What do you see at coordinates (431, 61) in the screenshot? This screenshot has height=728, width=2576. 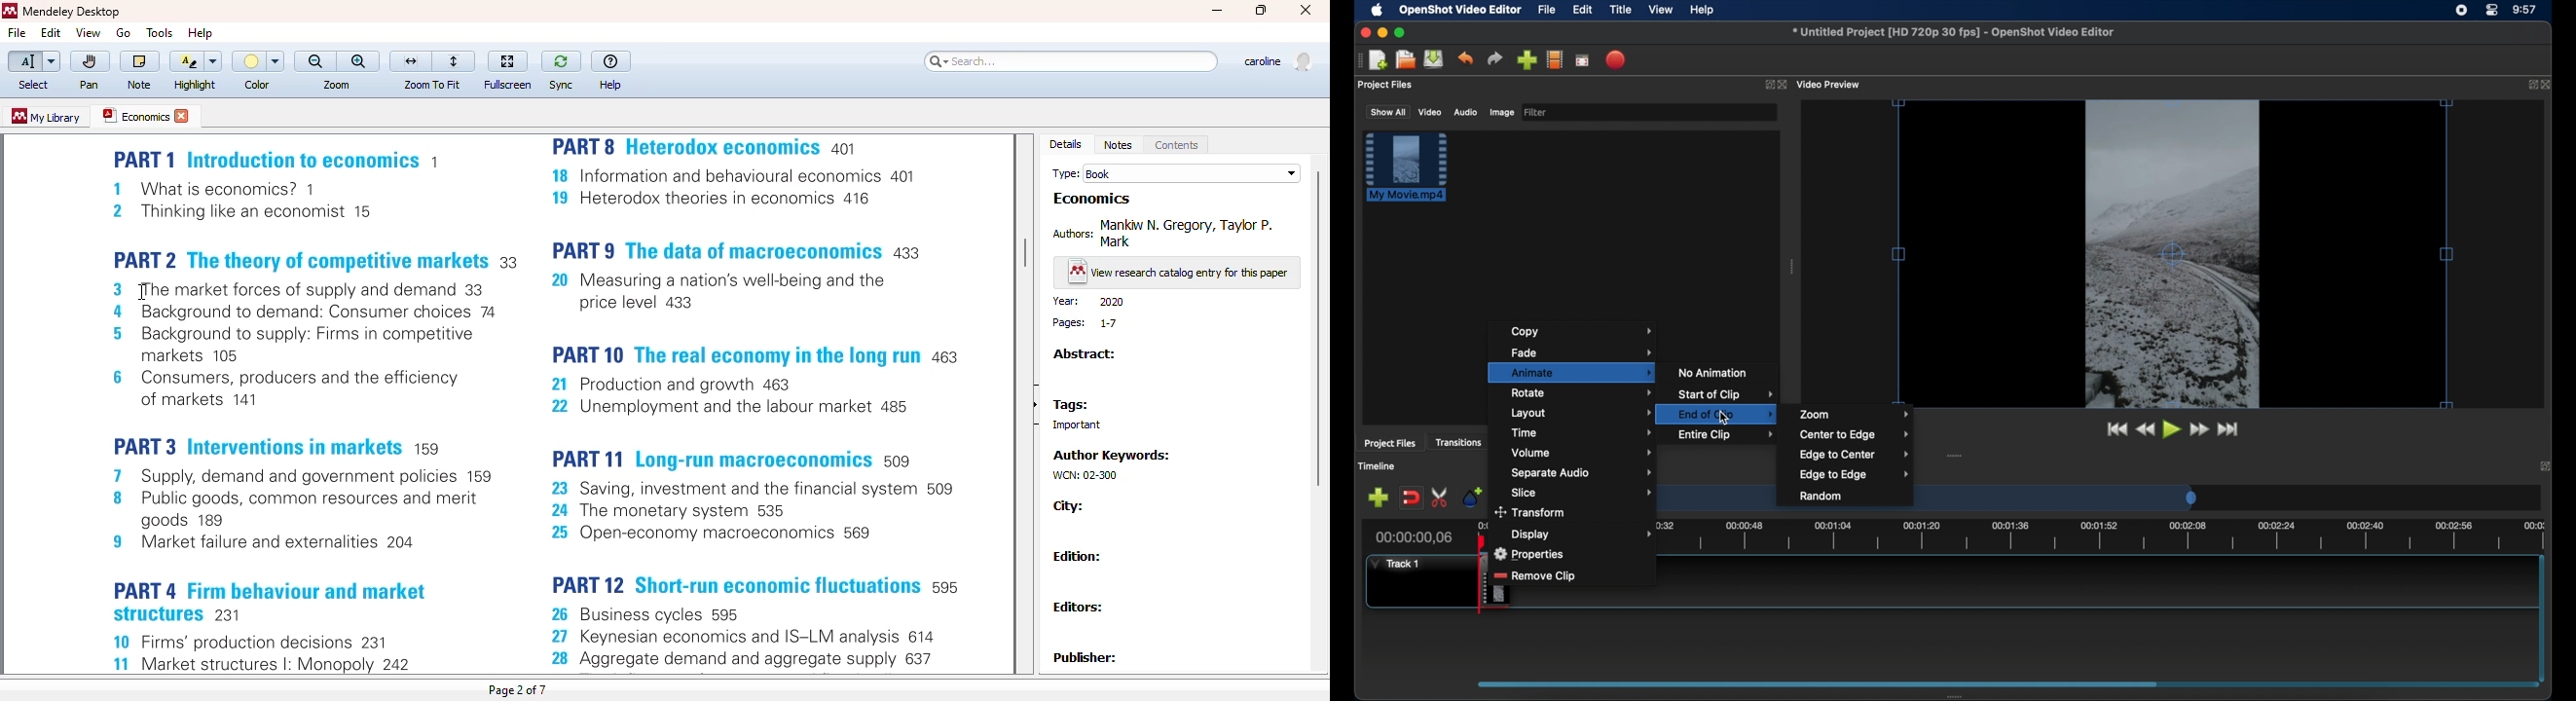 I see `Zoom to fit` at bounding box center [431, 61].